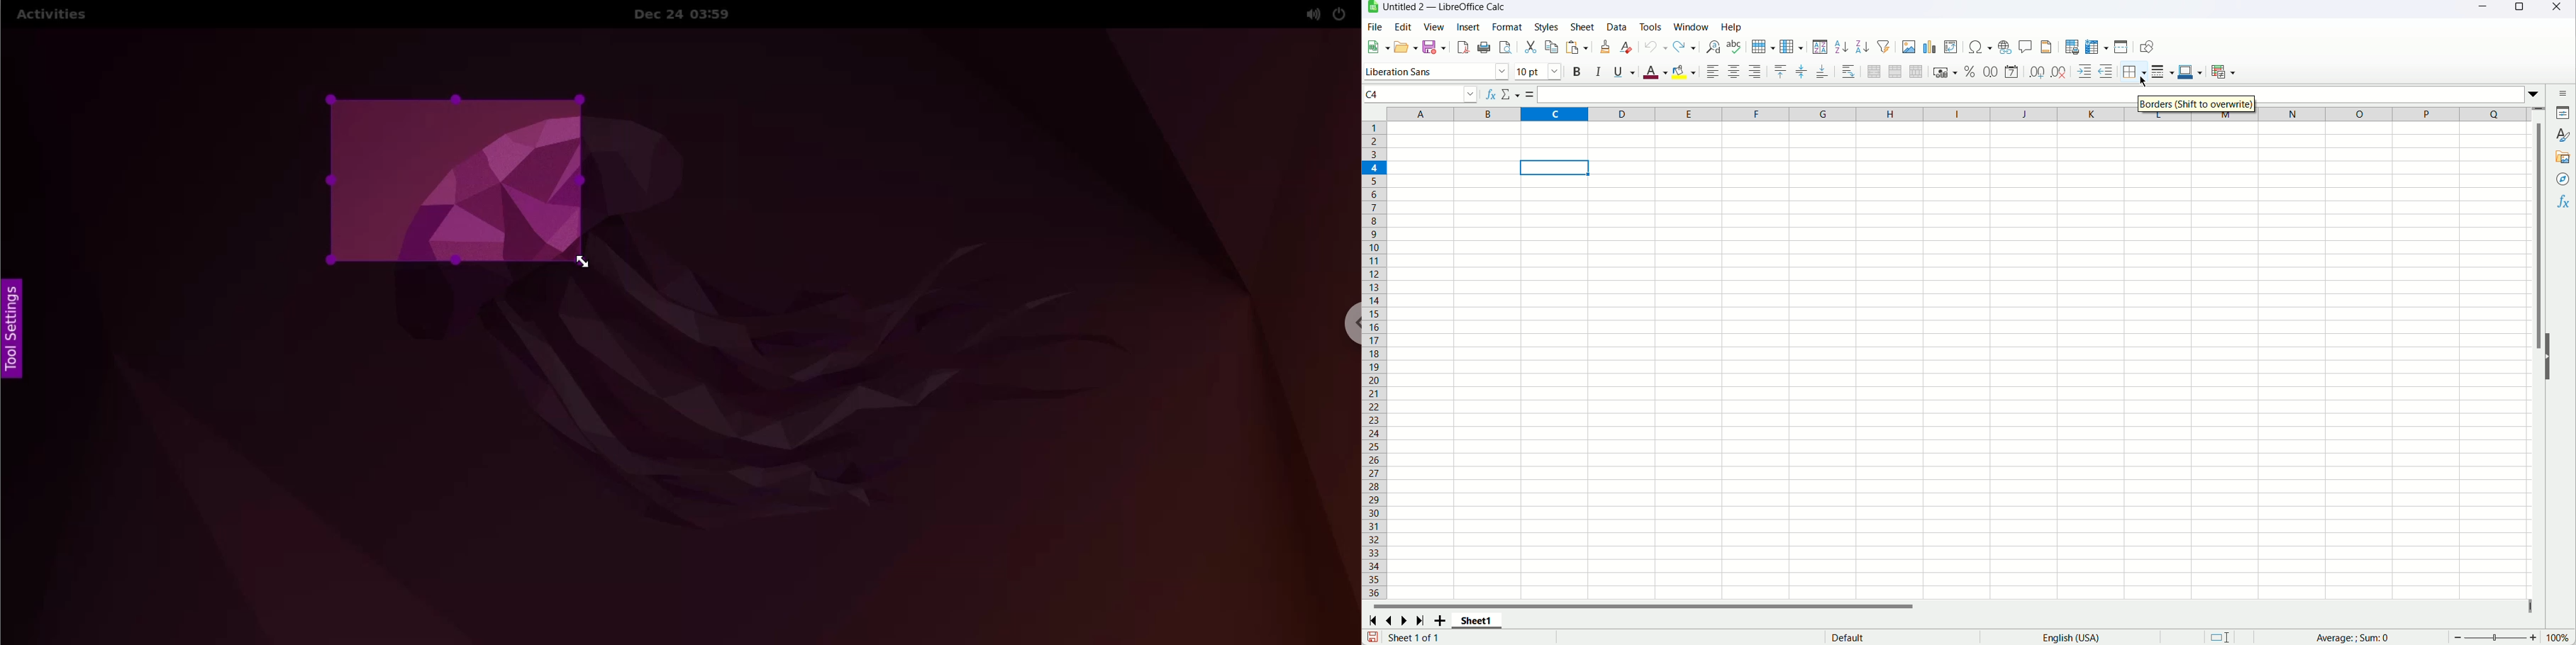  What do you see at coordinates (1545, 27) in the screenshot?
I see `Styles` at bounding box center [1545, 27].